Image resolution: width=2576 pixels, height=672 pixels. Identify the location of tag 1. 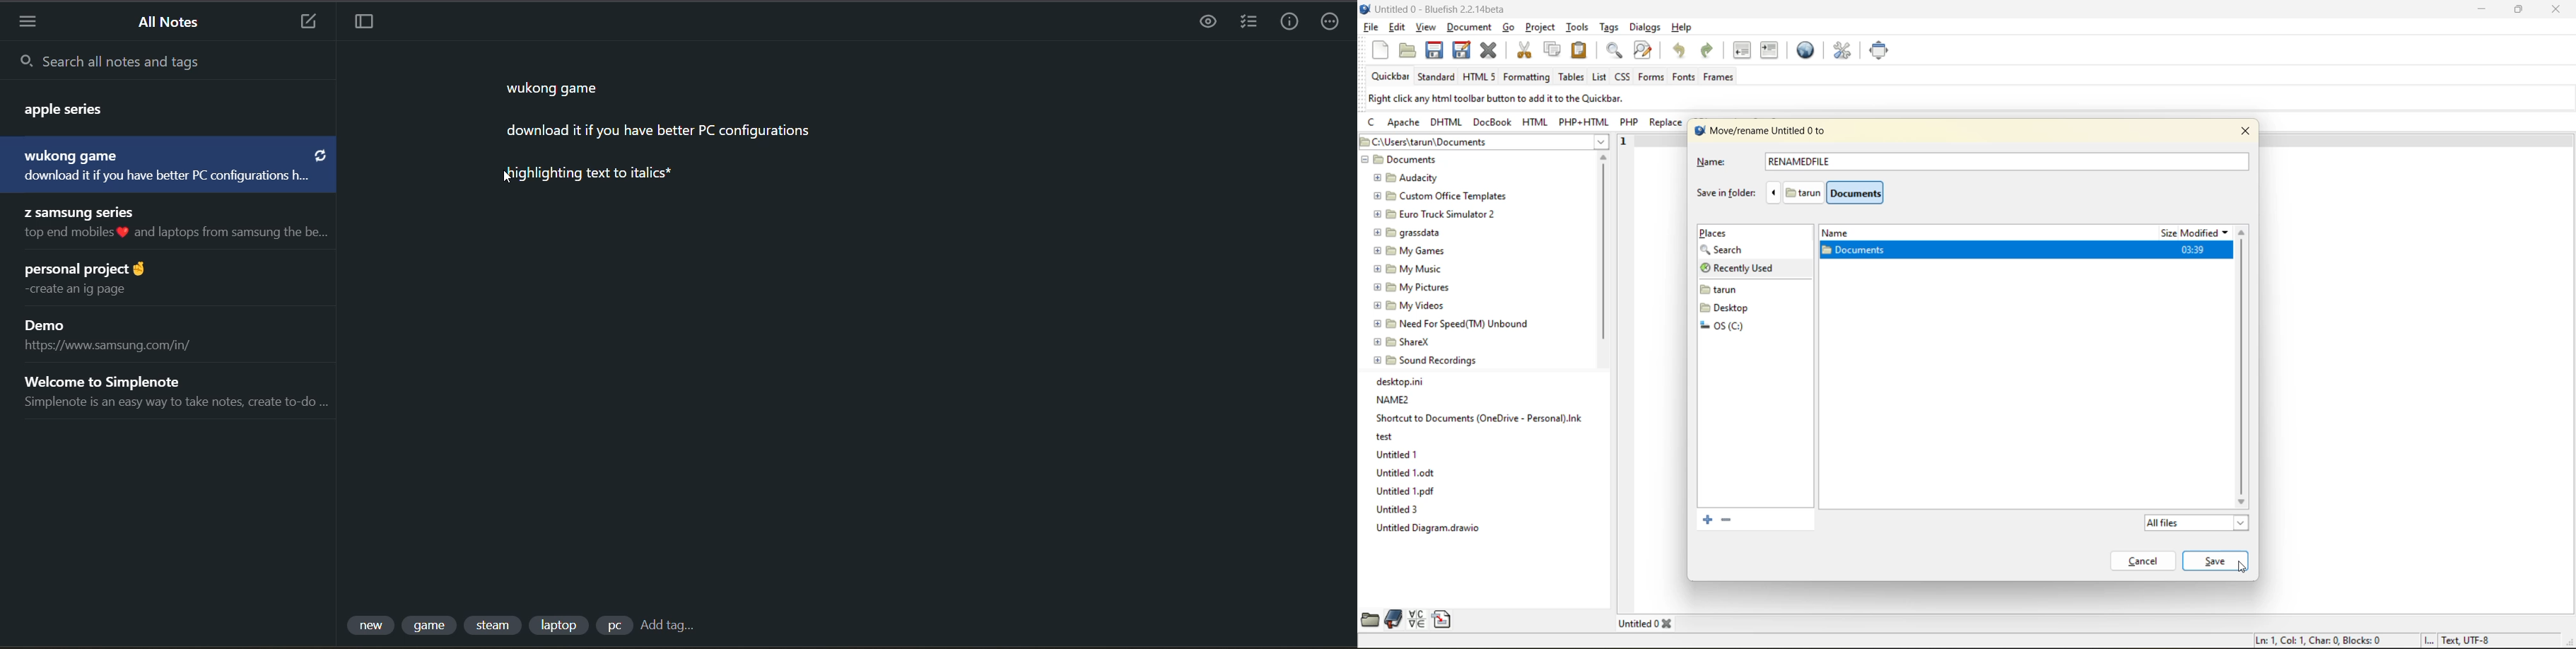
(373, 626).